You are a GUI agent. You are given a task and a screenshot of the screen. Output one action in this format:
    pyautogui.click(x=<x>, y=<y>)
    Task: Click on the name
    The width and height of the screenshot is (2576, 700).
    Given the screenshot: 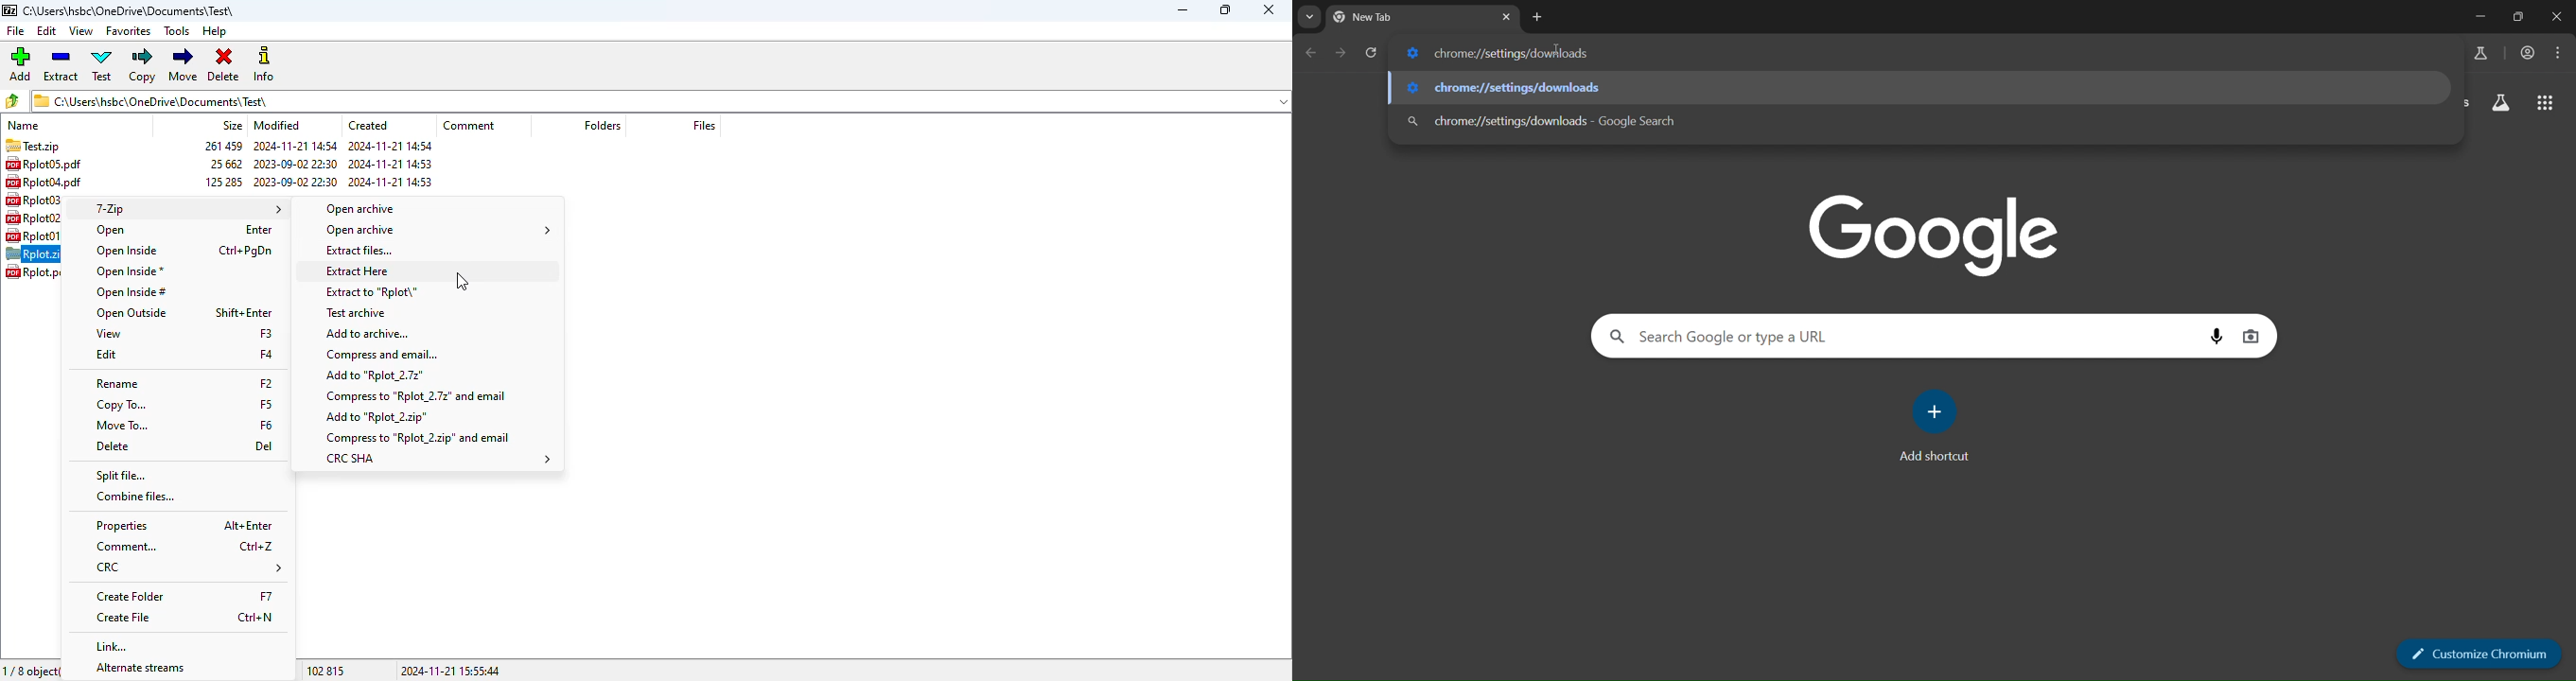 What is the action you would take?
    pyautogui.click(x=26, y=125)
    